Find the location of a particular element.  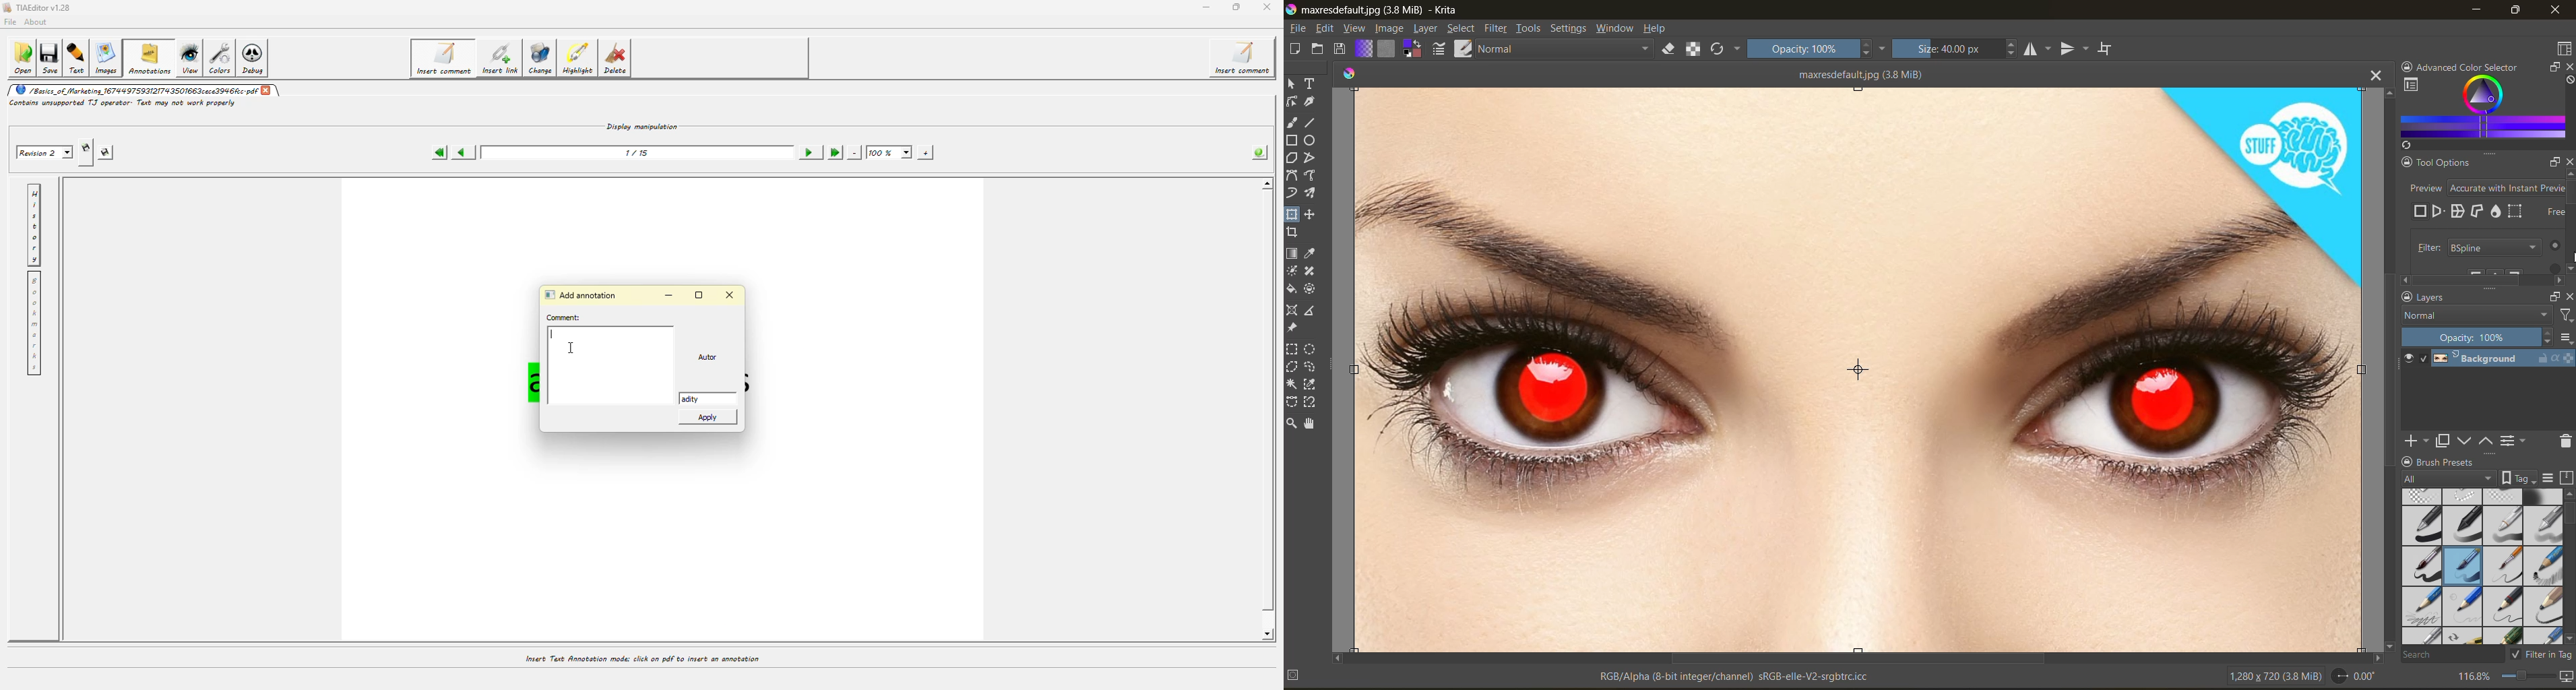

tool is located at coordinates (1311, 102).